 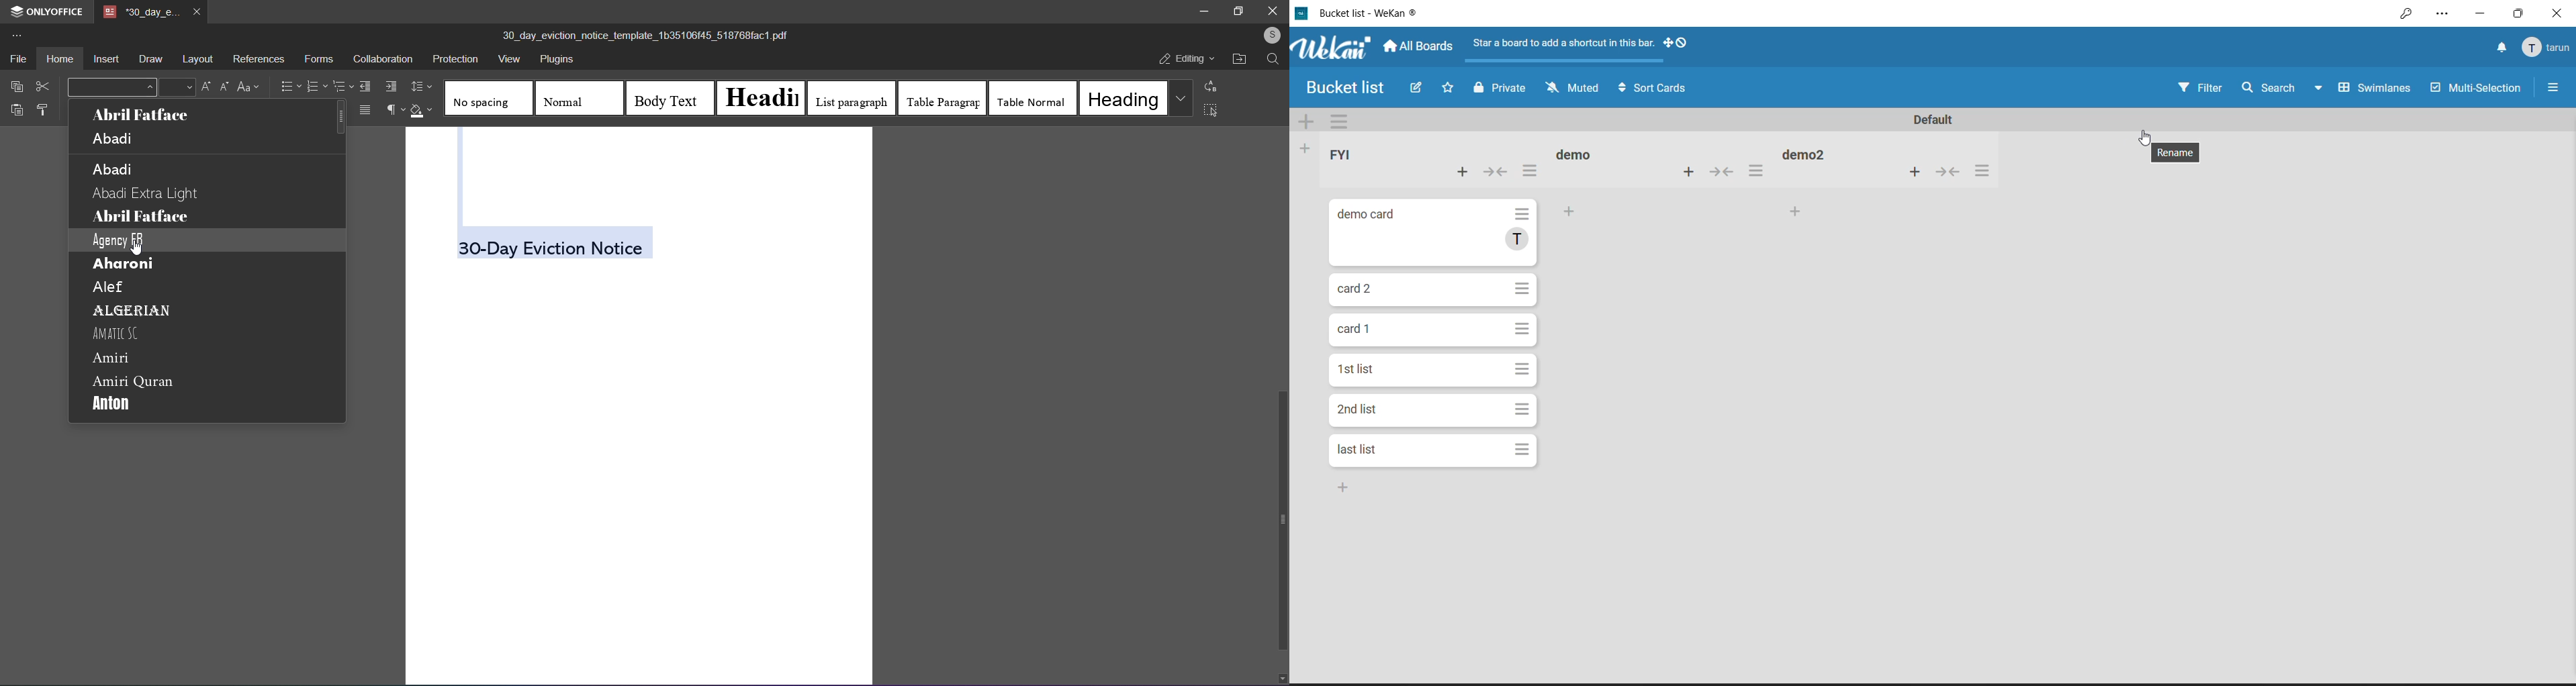 What do you see at coordinates (1358, 13) in the screenshot?
I see `file title` at bounding box center [1358, 13].